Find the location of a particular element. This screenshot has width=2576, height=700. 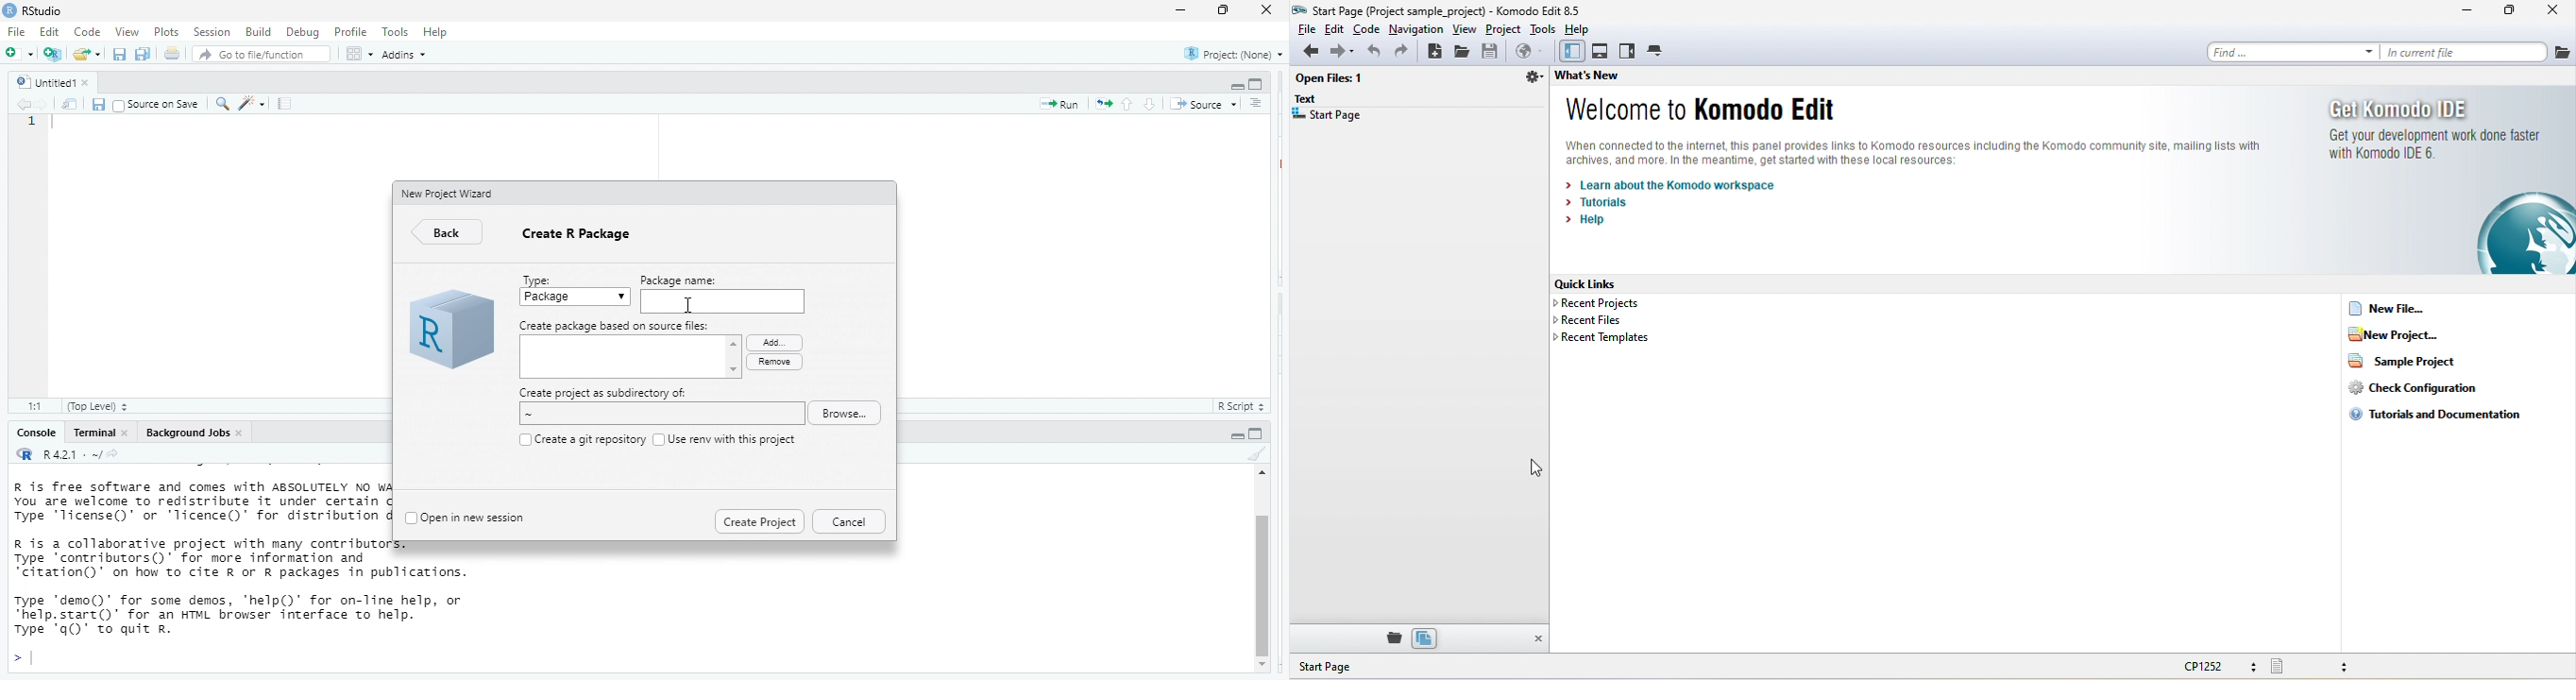

hide console is located at coordinates (1257, 83).